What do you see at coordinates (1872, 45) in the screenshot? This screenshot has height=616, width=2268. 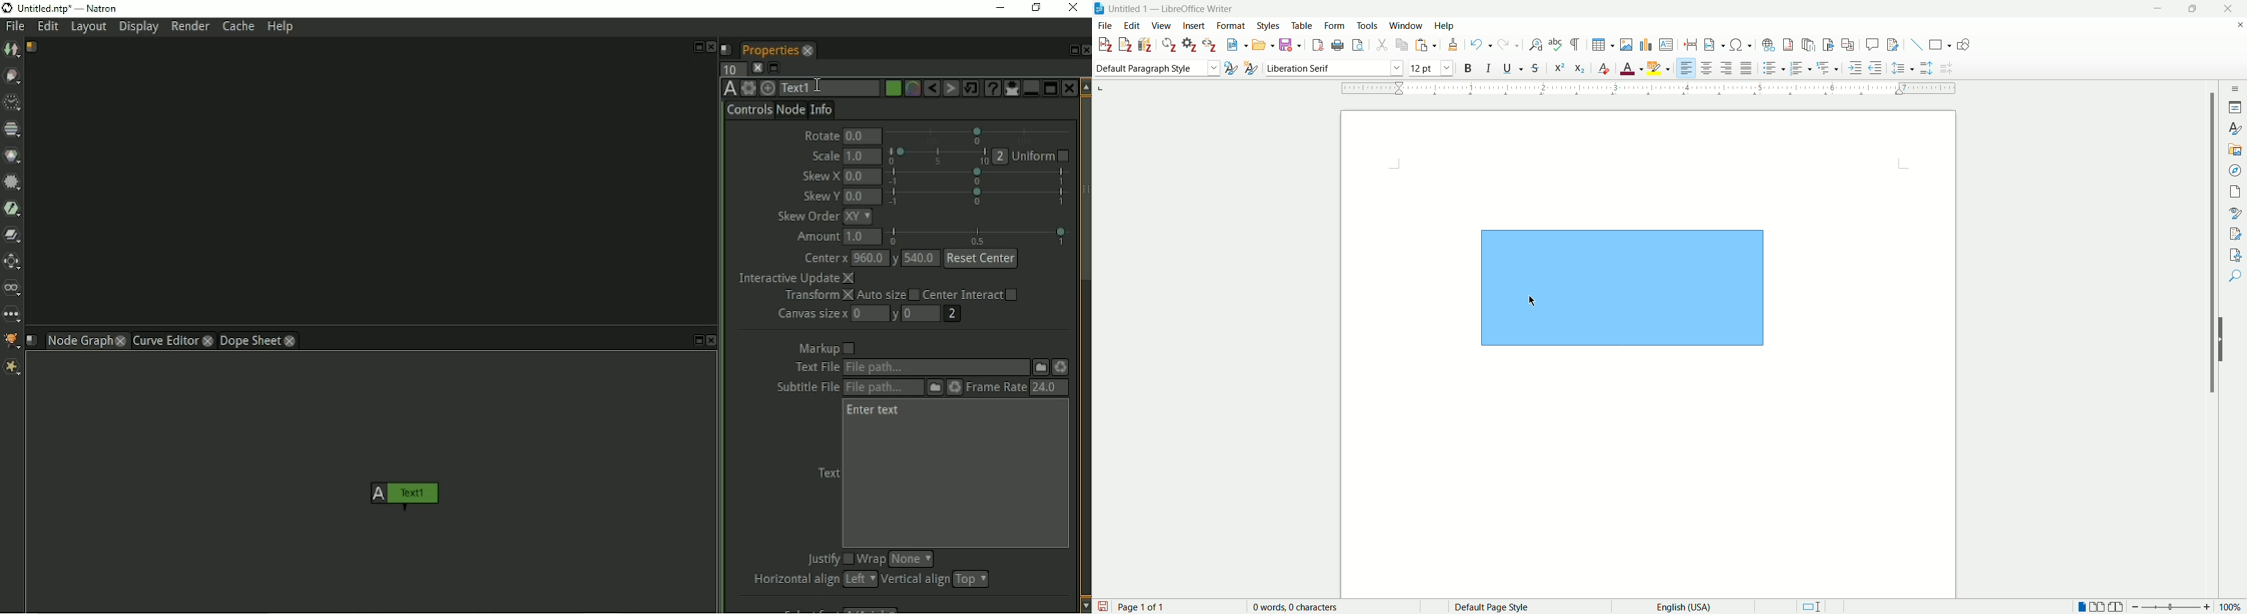 I see `insert comment` at bounding box center [1872, 45].